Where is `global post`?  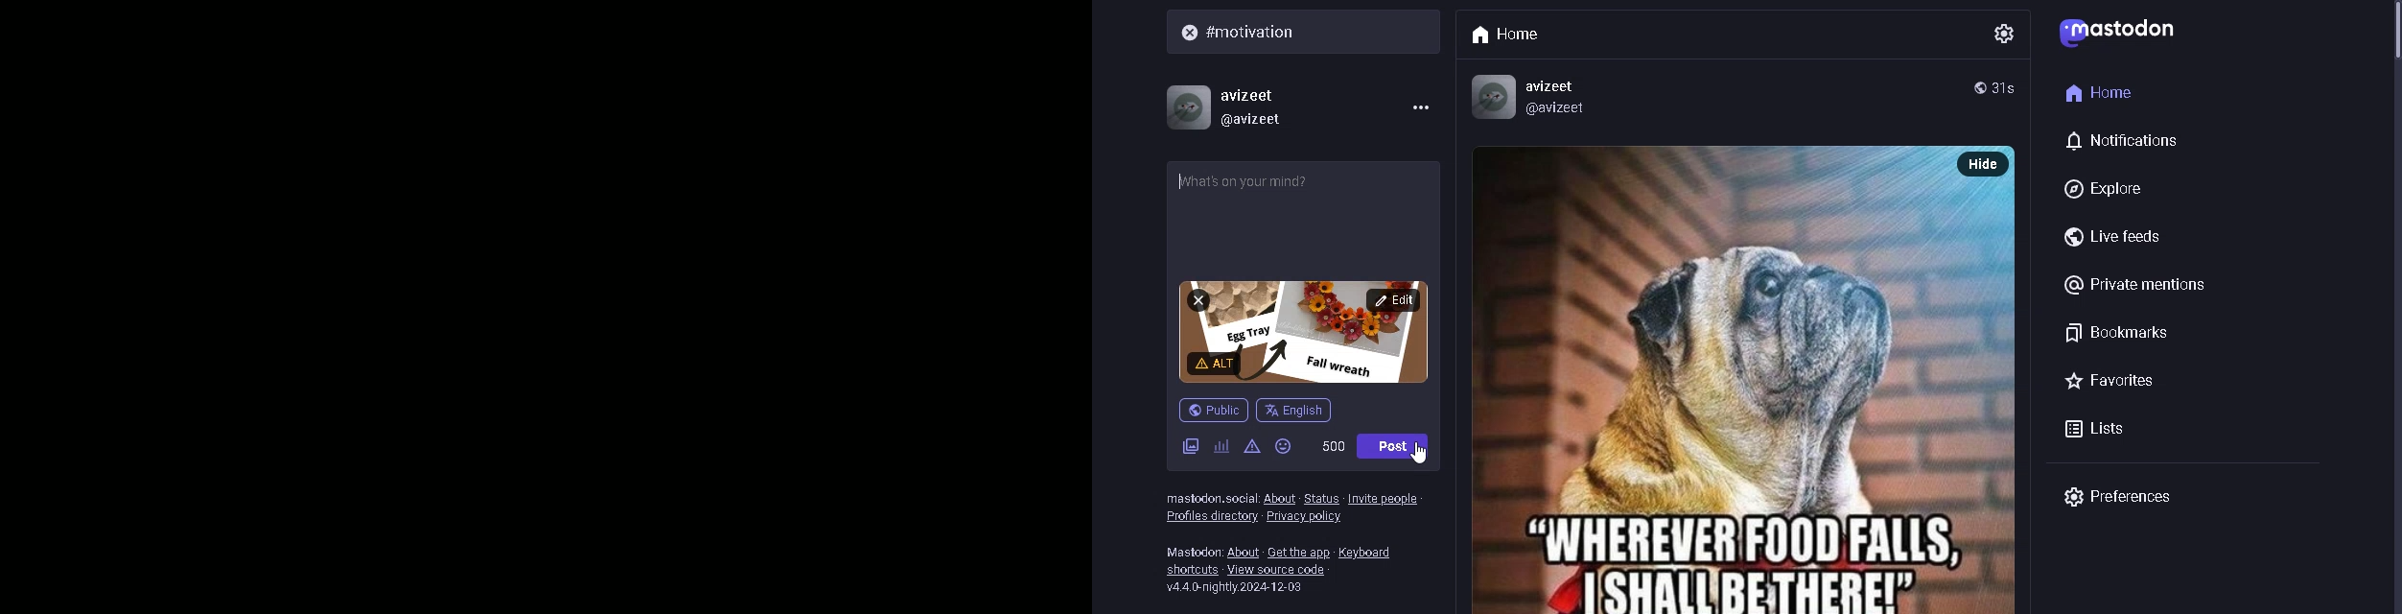
global post is located at coordinates (1979, 86).